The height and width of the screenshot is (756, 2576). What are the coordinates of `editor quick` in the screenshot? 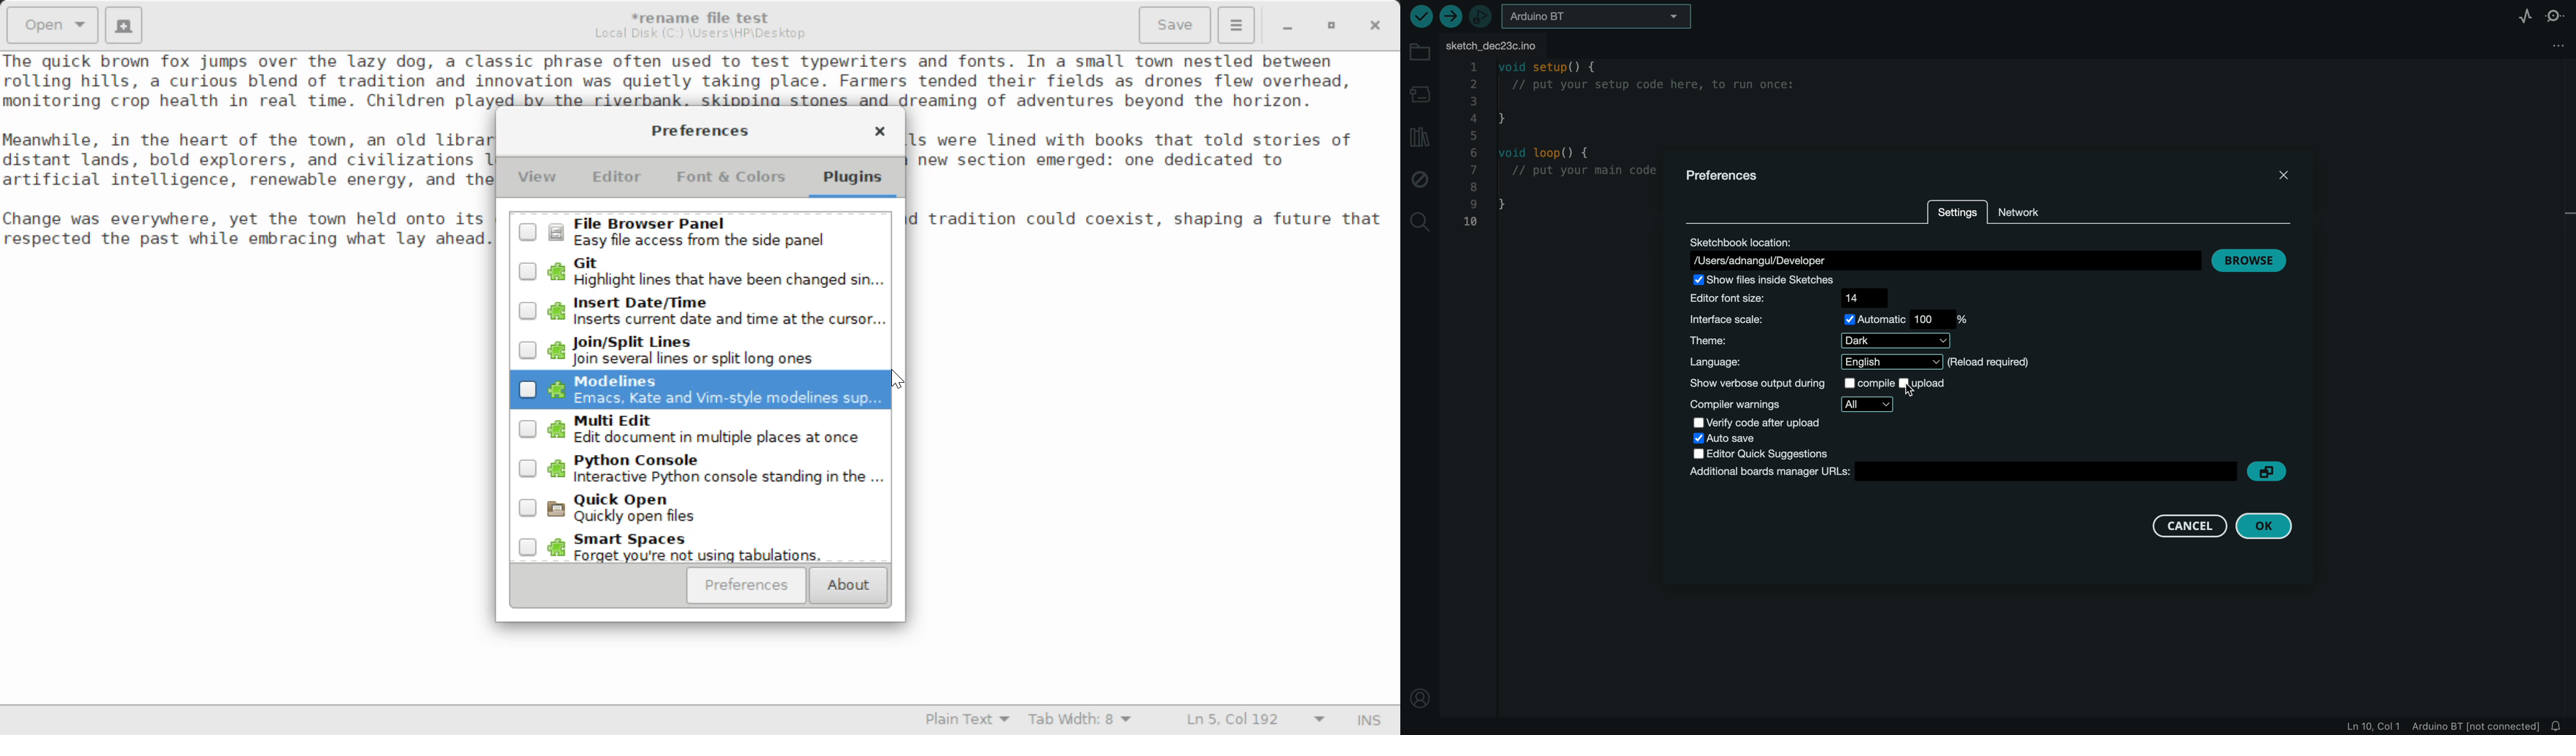 It's located at (1767, 452).